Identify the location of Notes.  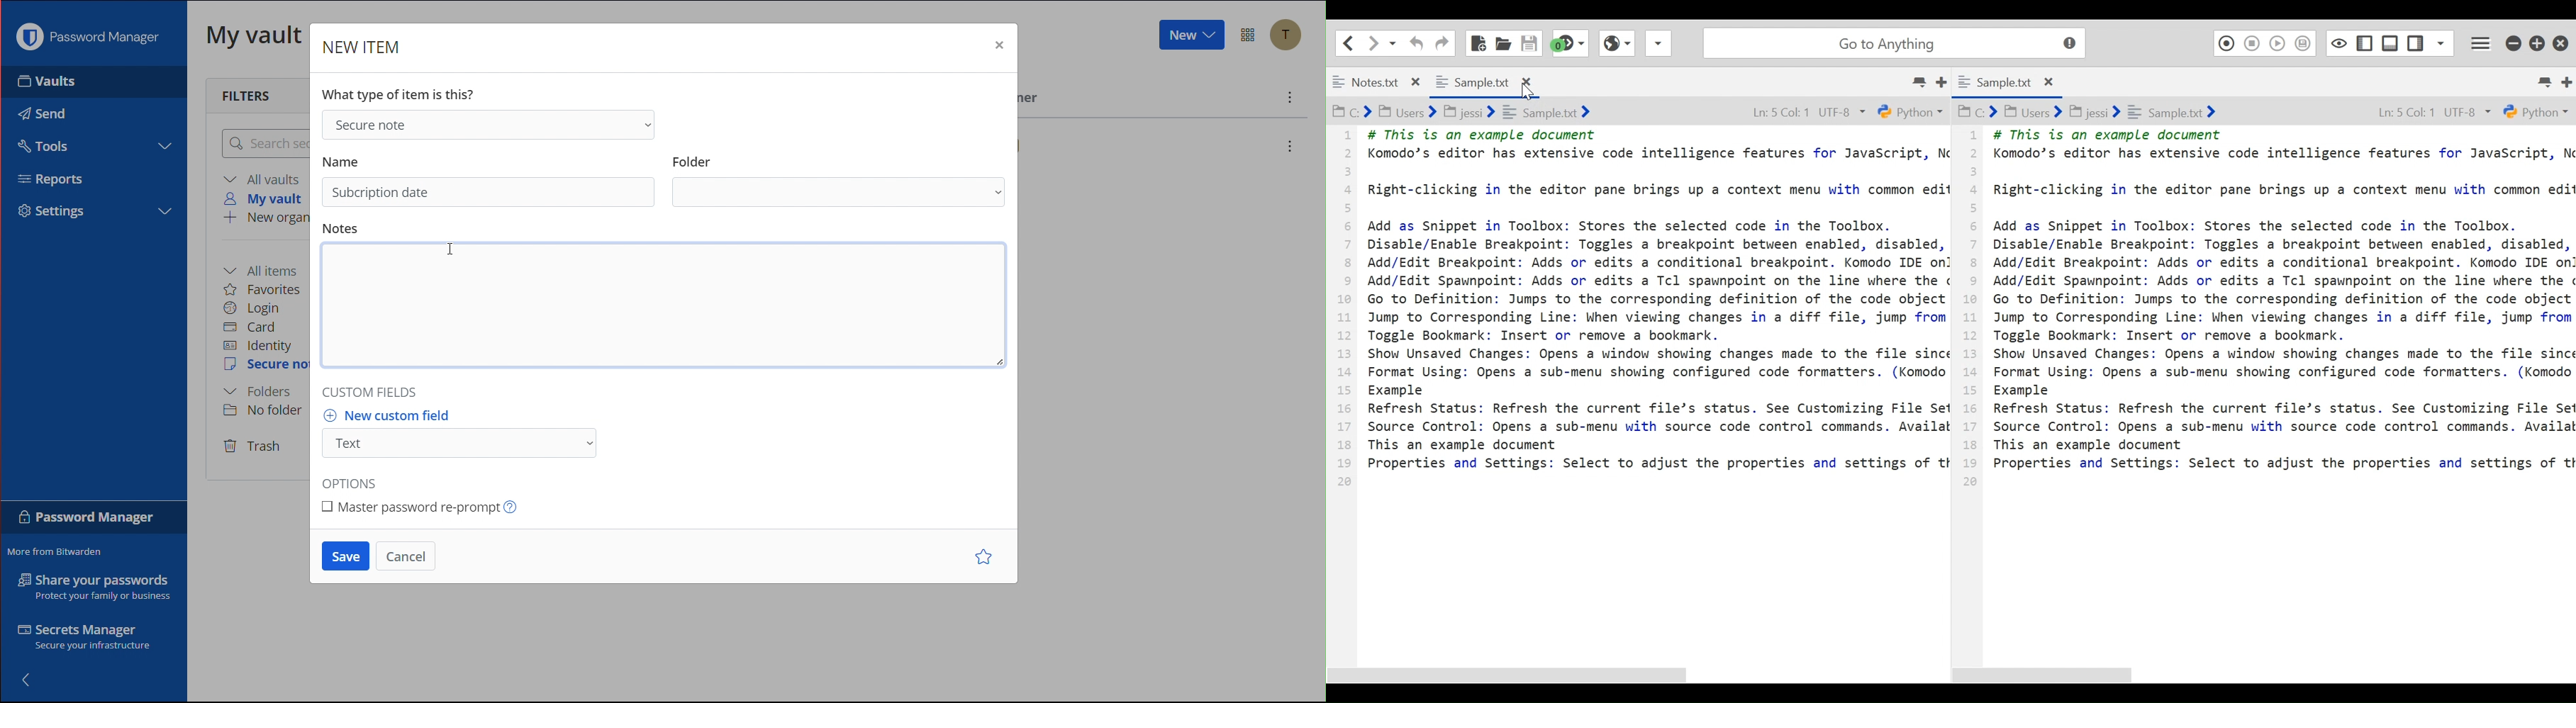
(671, 308).